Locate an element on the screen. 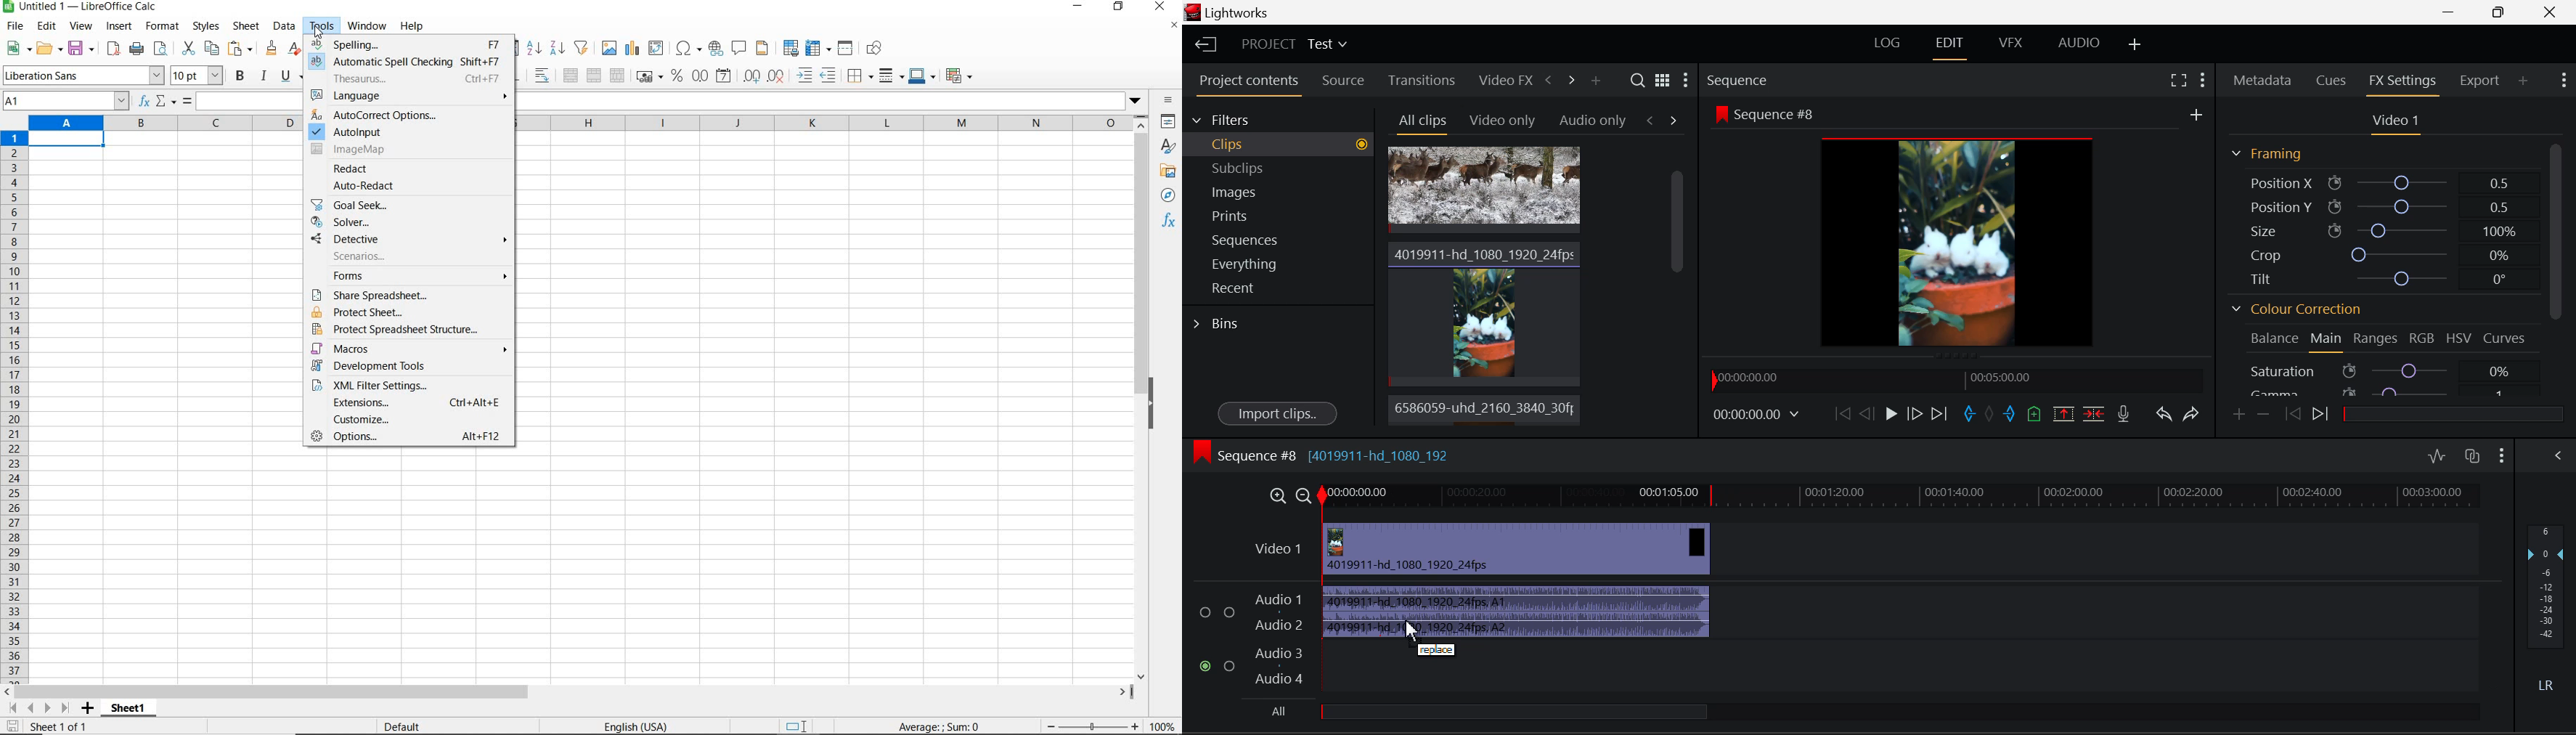  insert is located at coordinates (120, 26).